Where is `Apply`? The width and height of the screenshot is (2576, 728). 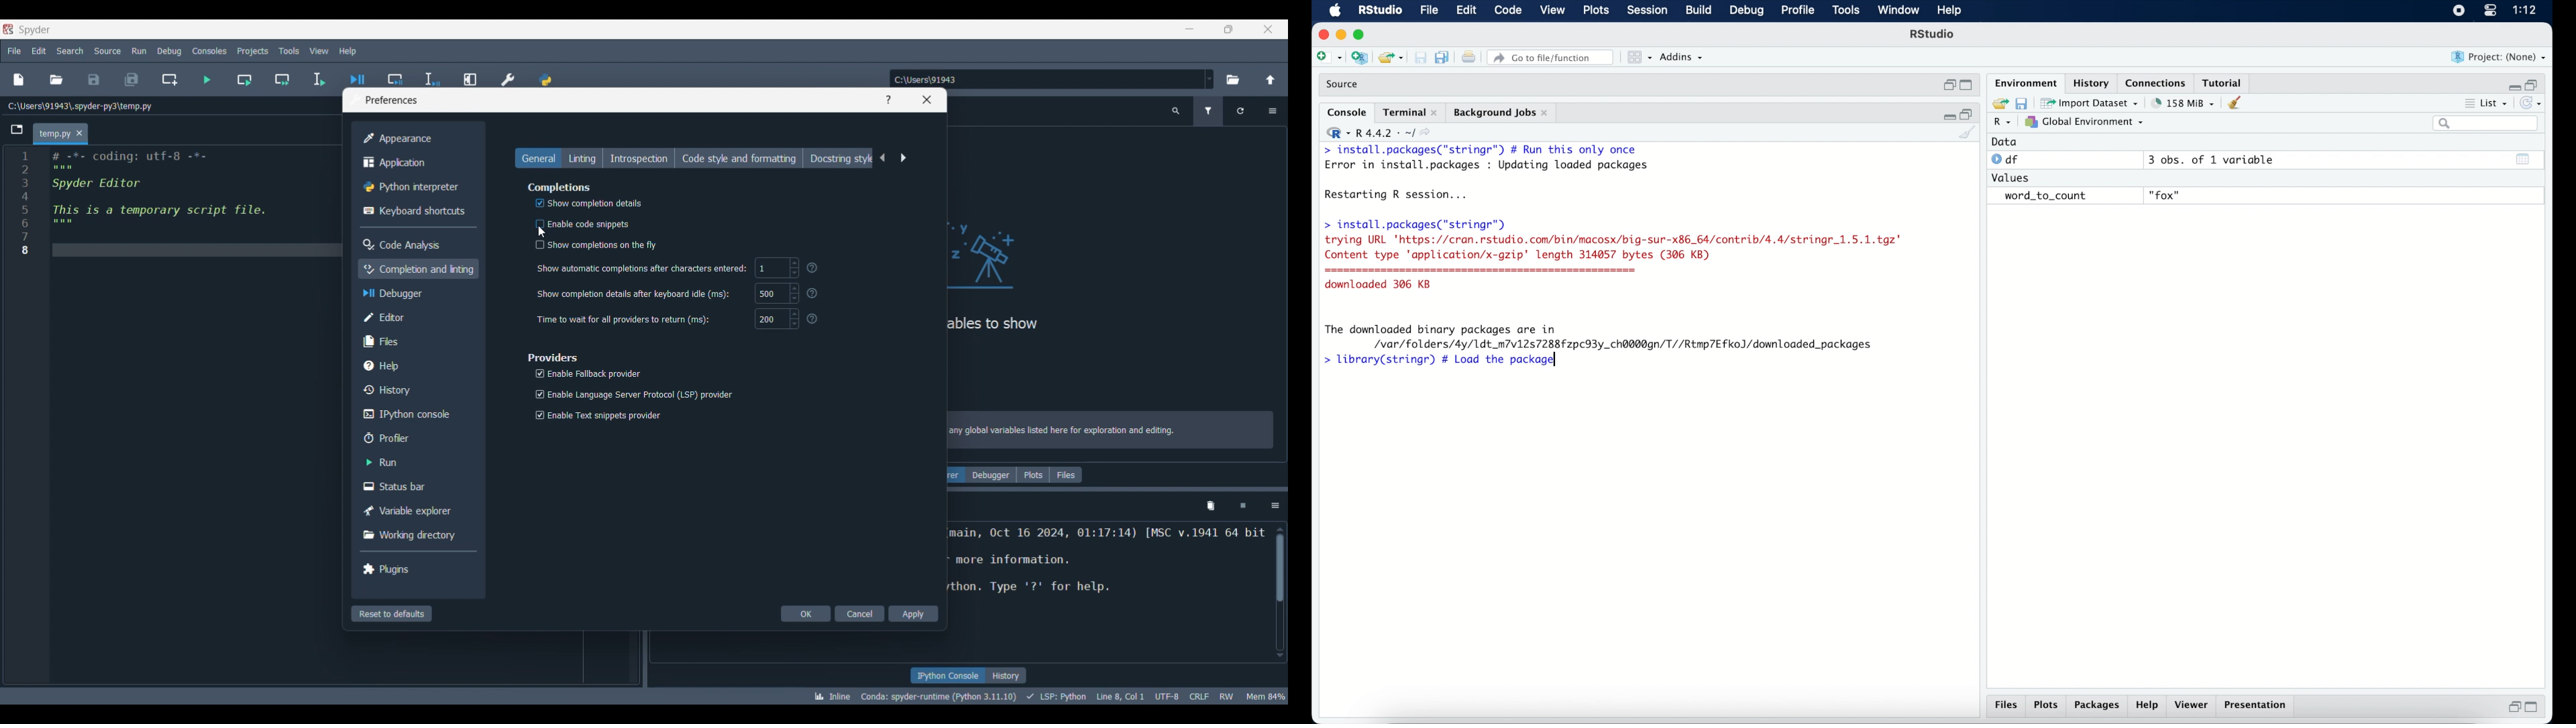 Apply is located at coordinates (914, 613).